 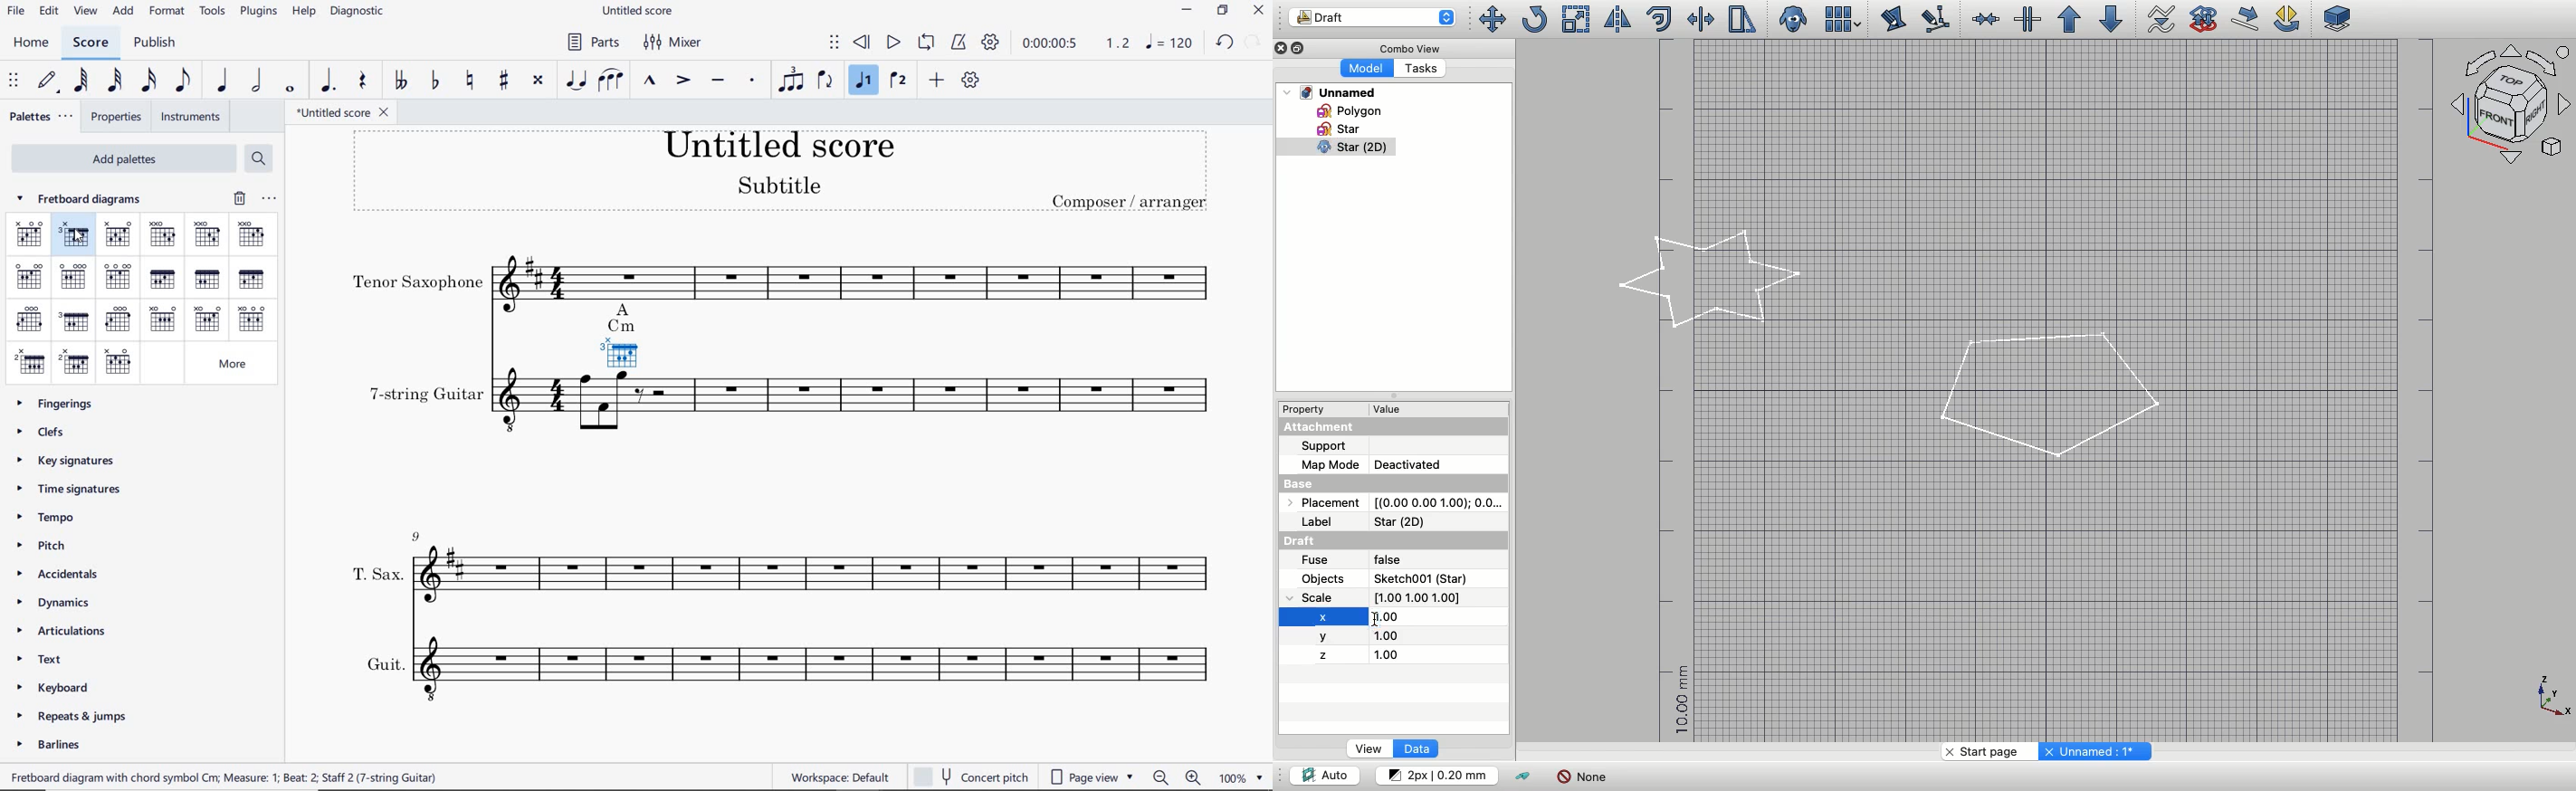 What do you see at coordinates (1334, 148) in the screenshot?
I see `Star clone` at bounding box center [1334, 148].